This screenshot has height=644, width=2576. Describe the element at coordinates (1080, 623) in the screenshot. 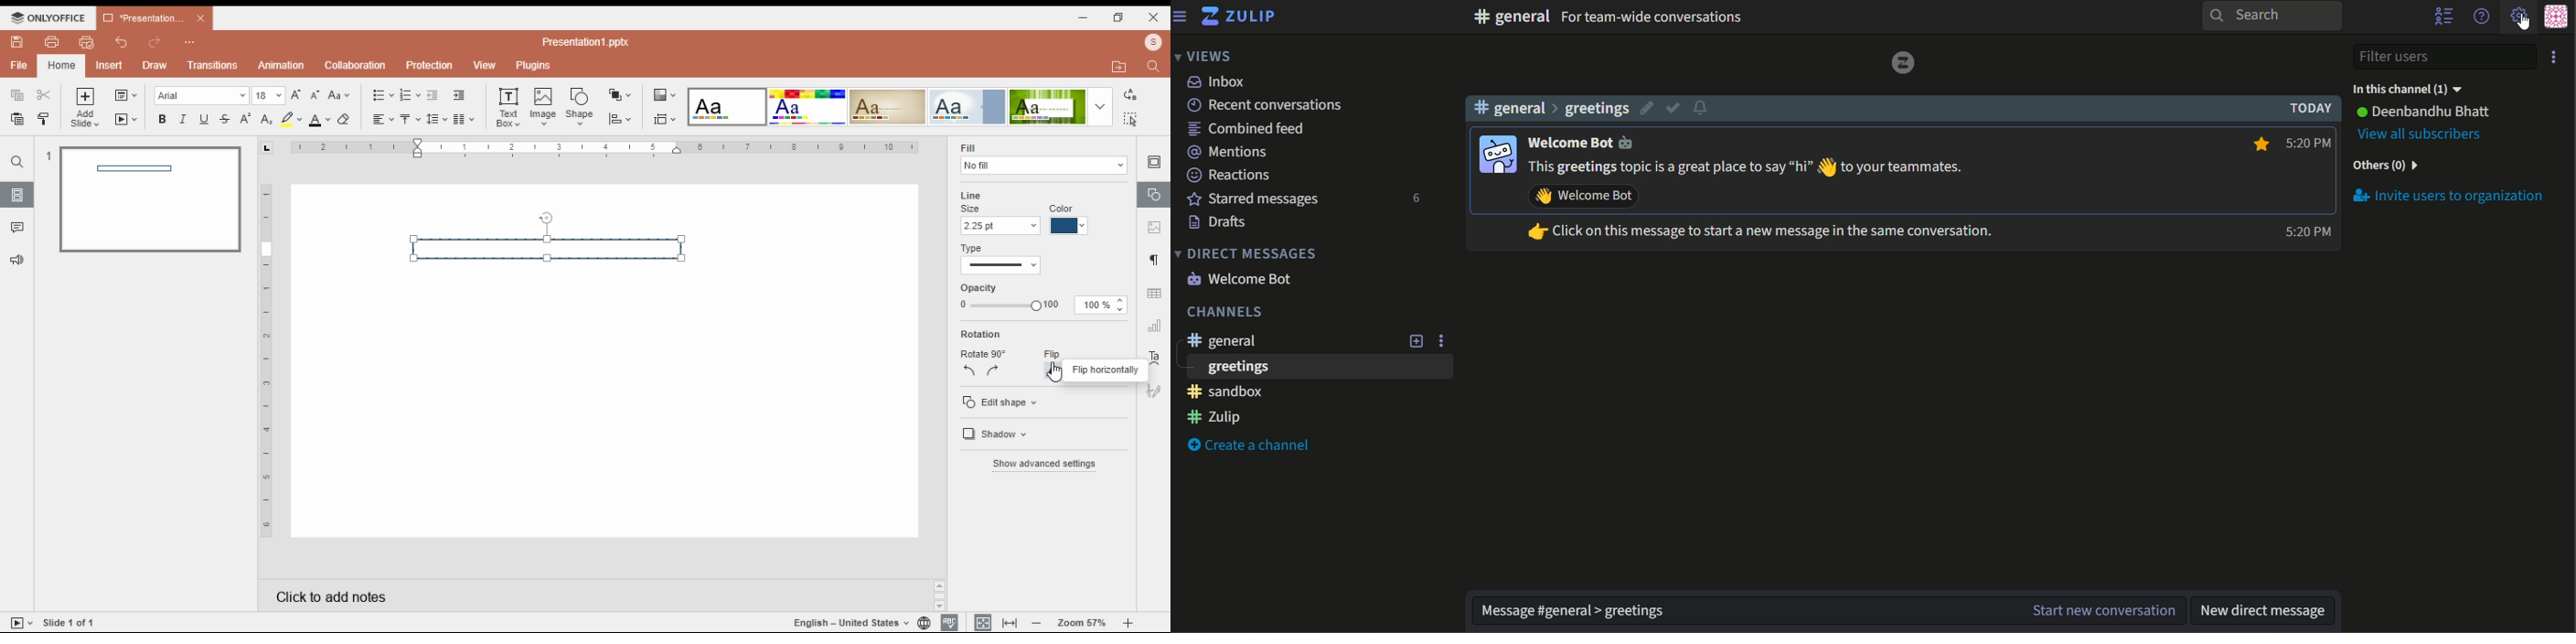

I see `zoom 61%` at that location.